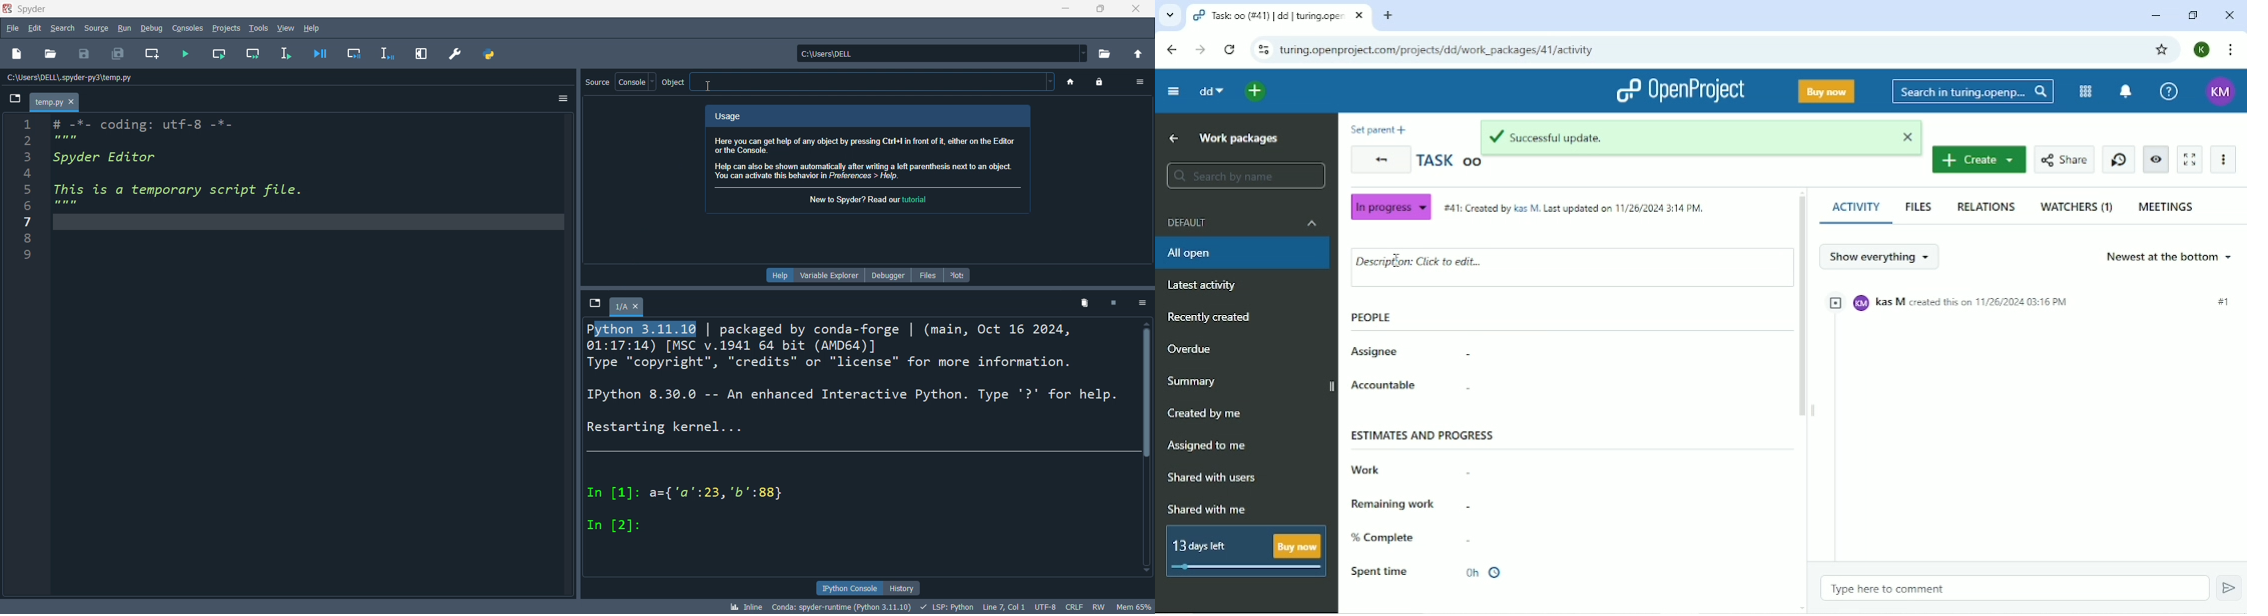  What do you see at coordinates (938, 55) in the screenshot?
I see `current directory: c:\users\dell` at bounding box center [938, 55].